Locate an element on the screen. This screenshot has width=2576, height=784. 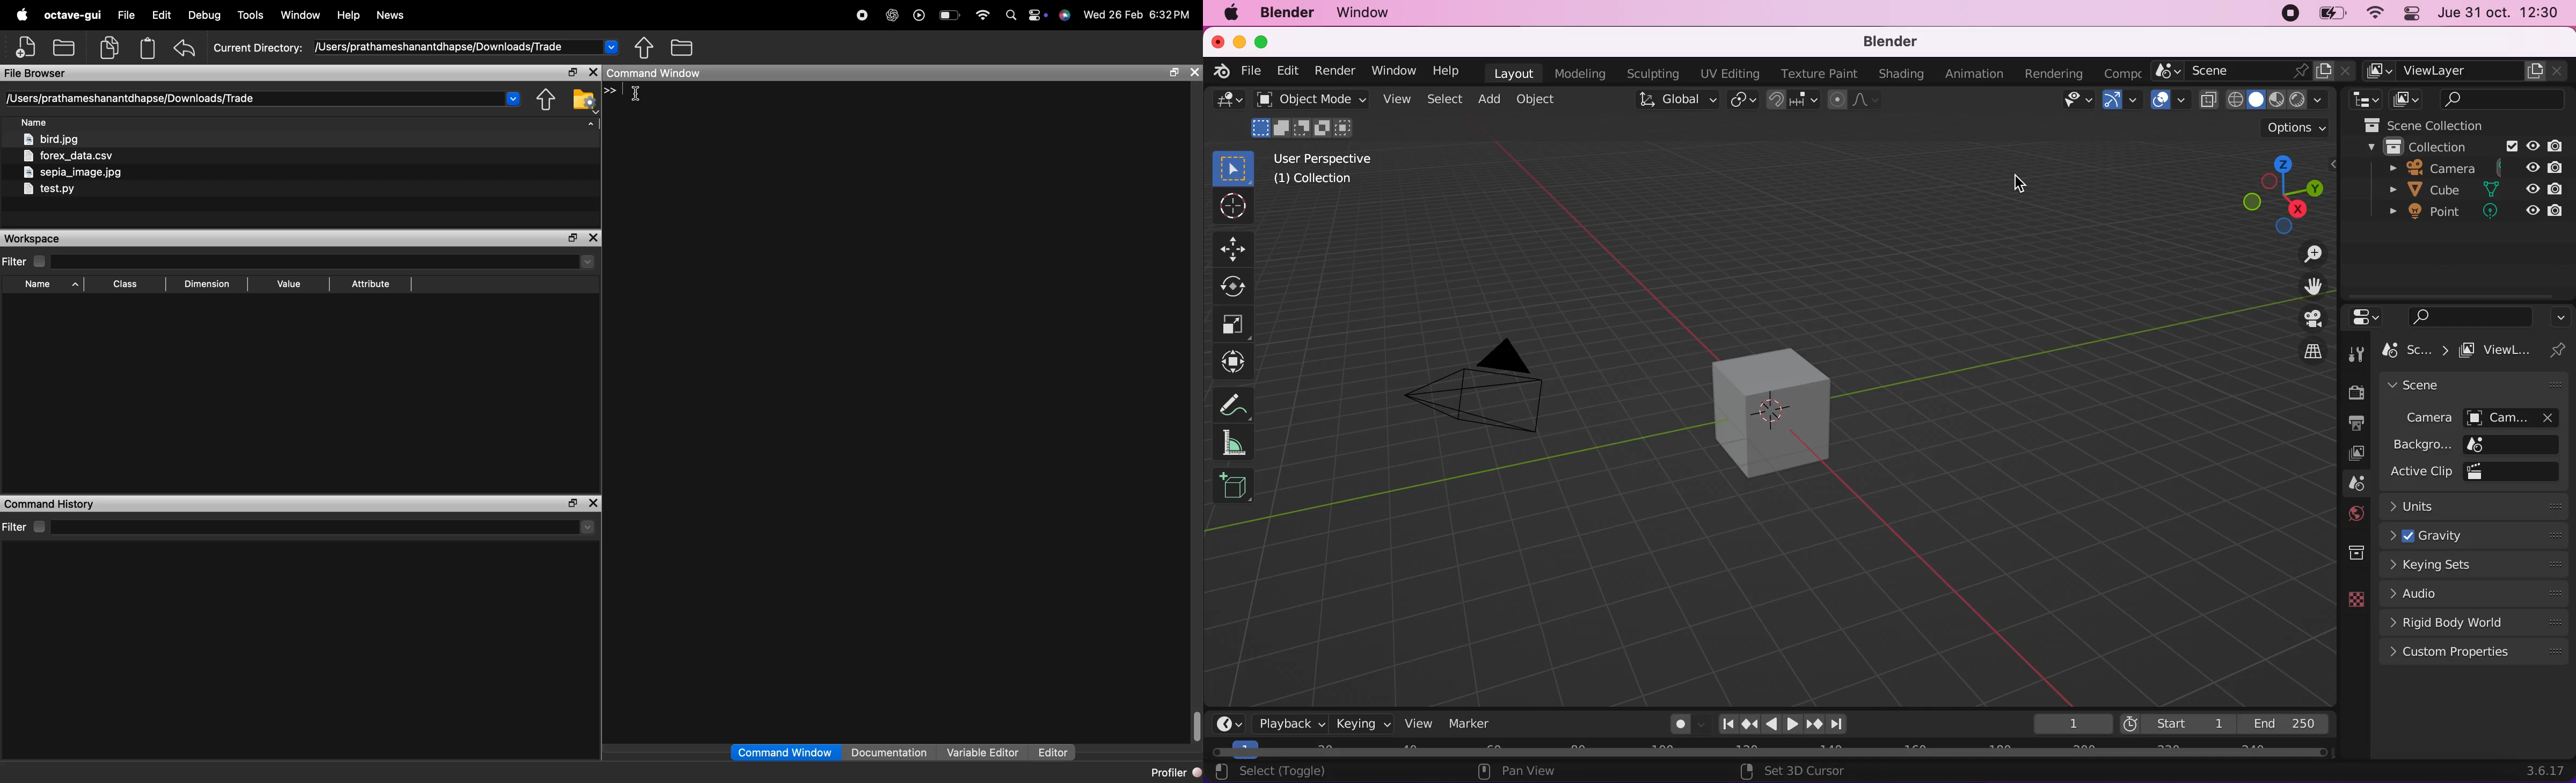
search is located at coordinates (2464, 316).